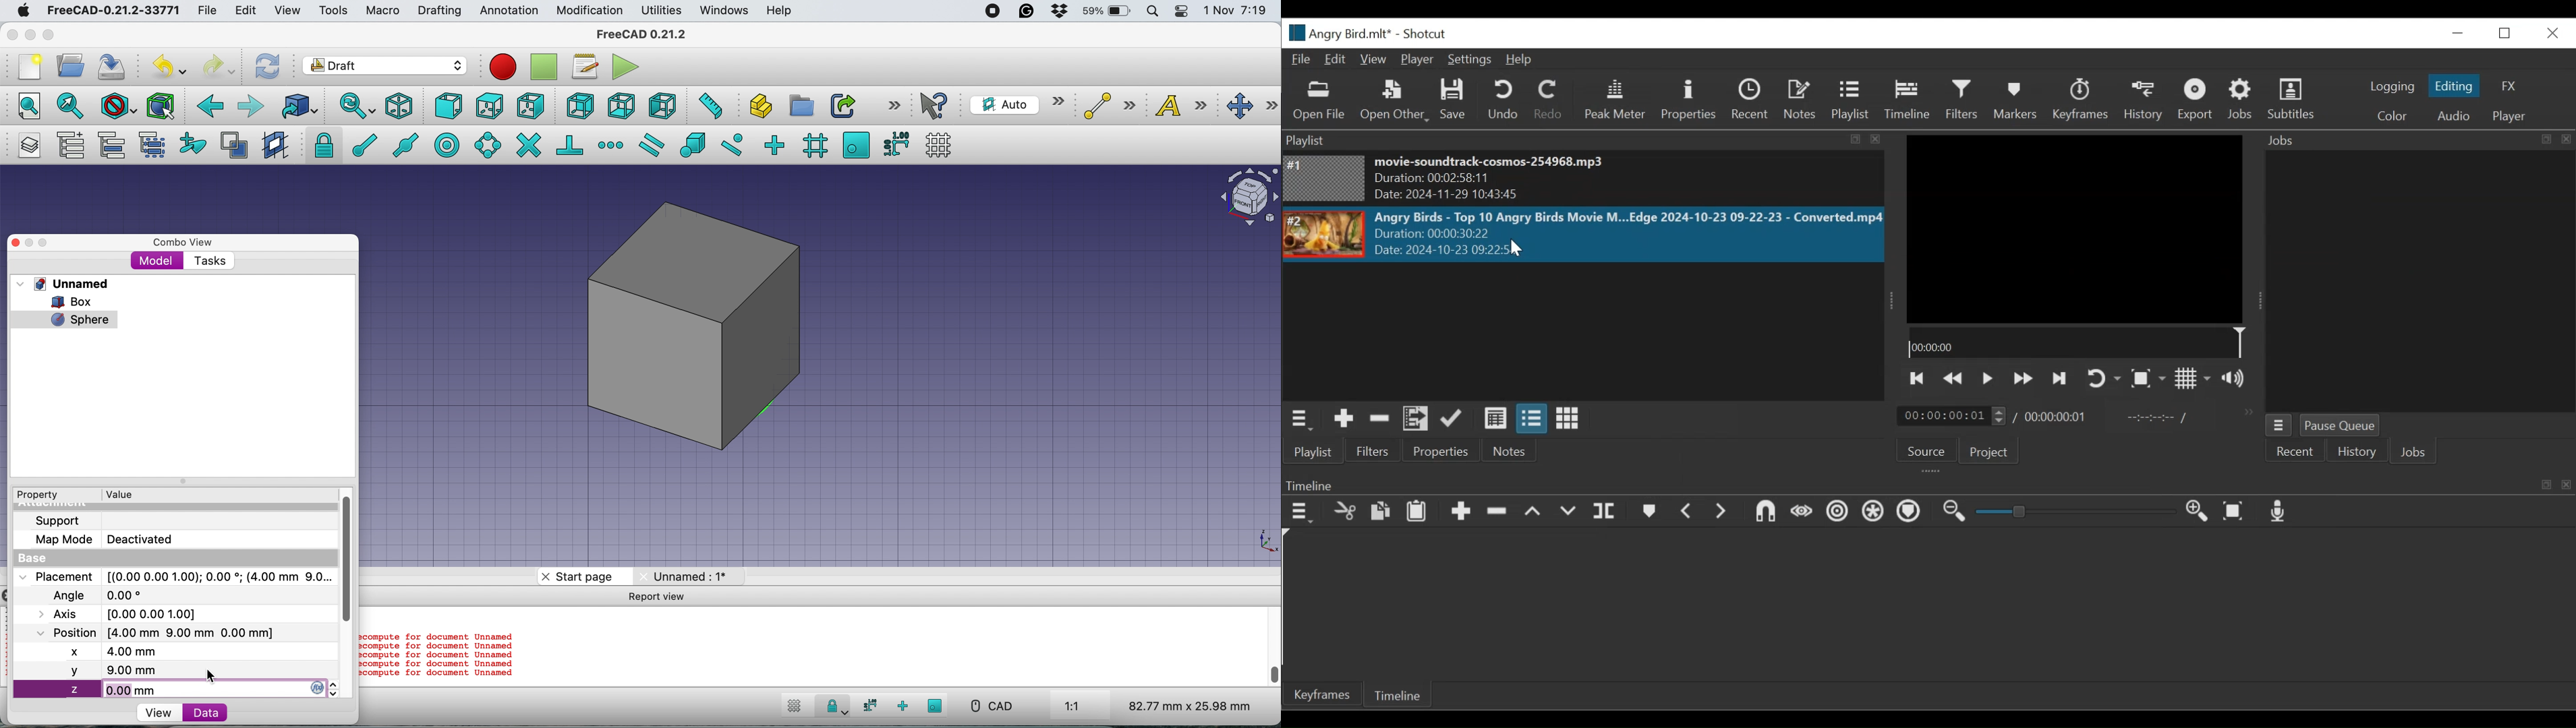 This screenshot has width=2576, height=728. I want to click on Project, so click(1987, 452).